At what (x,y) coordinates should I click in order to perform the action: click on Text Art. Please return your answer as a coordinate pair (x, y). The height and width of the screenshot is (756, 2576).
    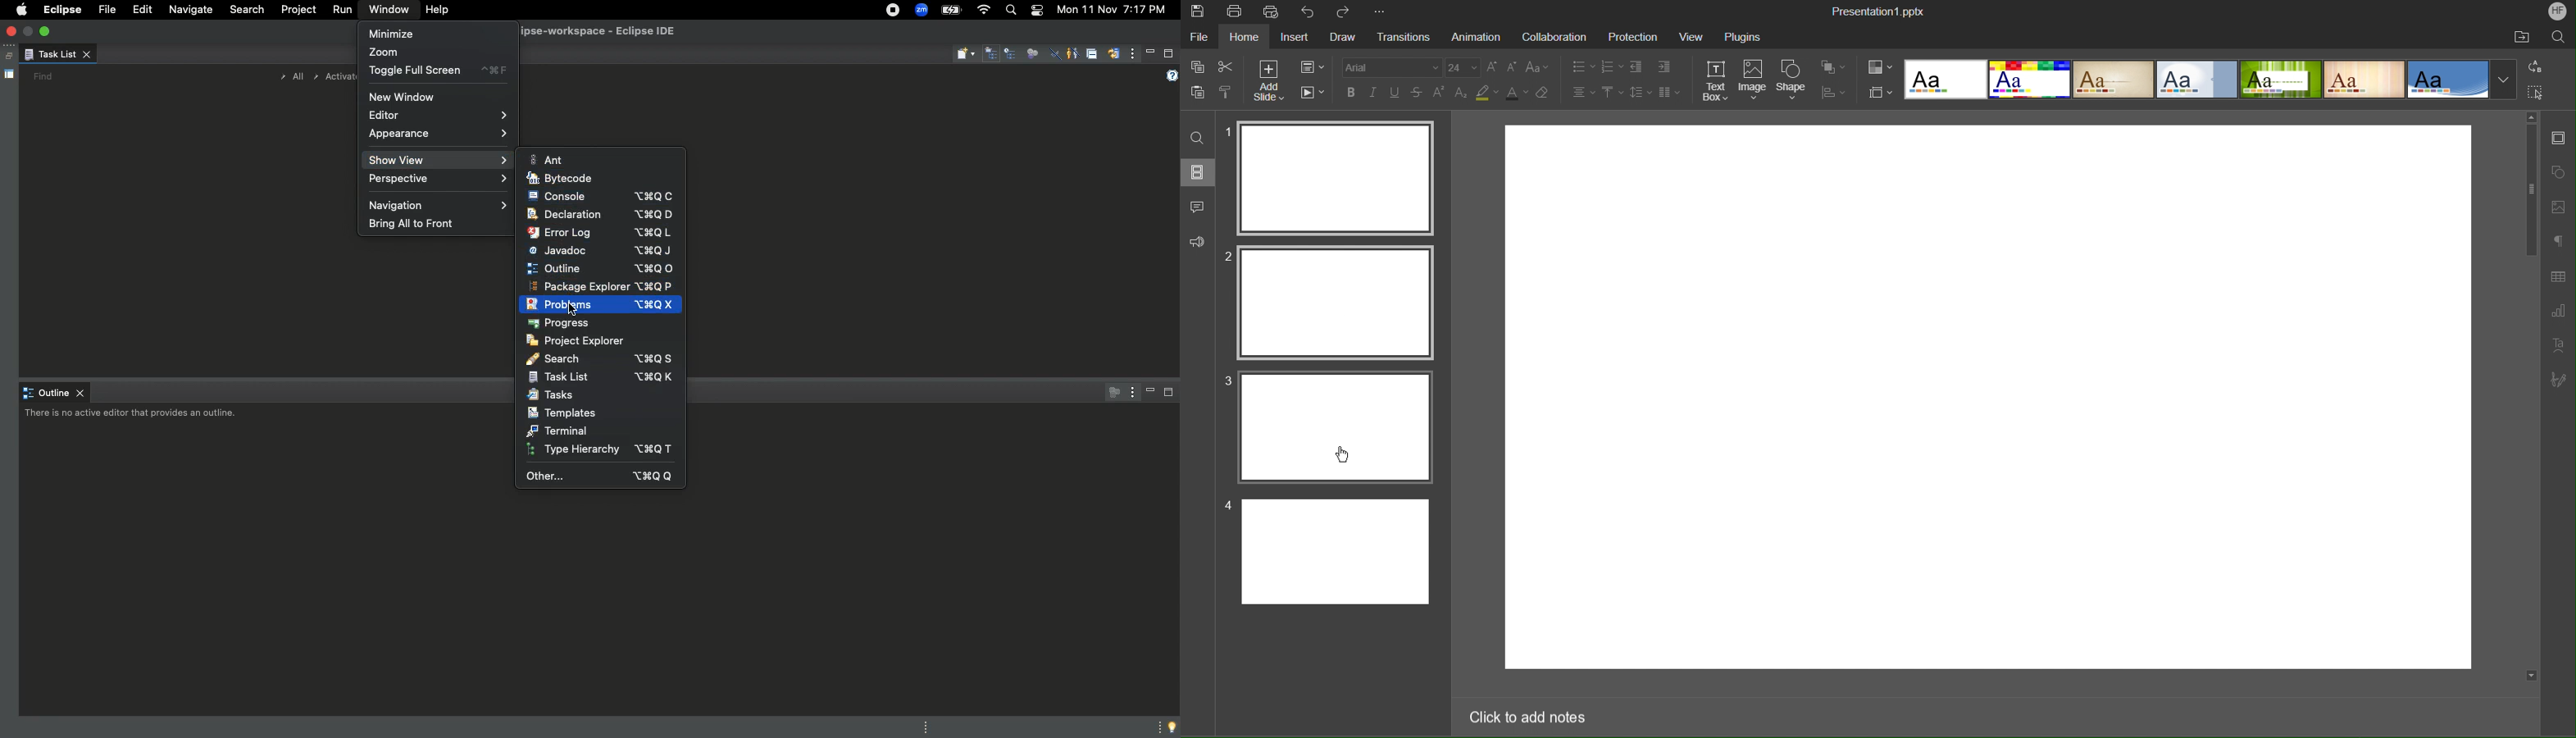
    Looking at the image, I should click on (2558, 345).